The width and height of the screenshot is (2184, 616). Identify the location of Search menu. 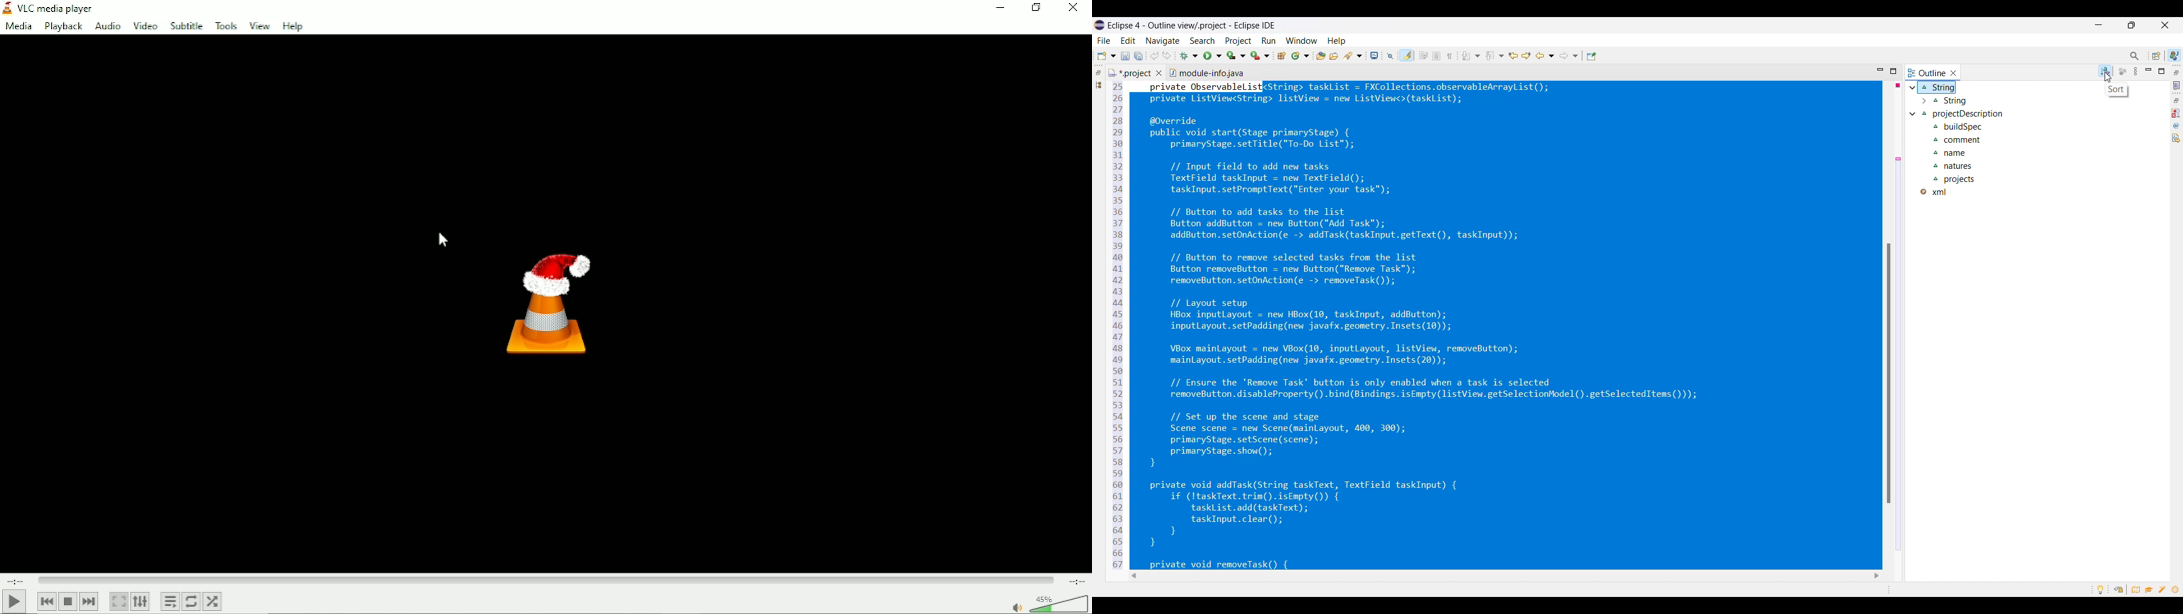
(1203, 41).